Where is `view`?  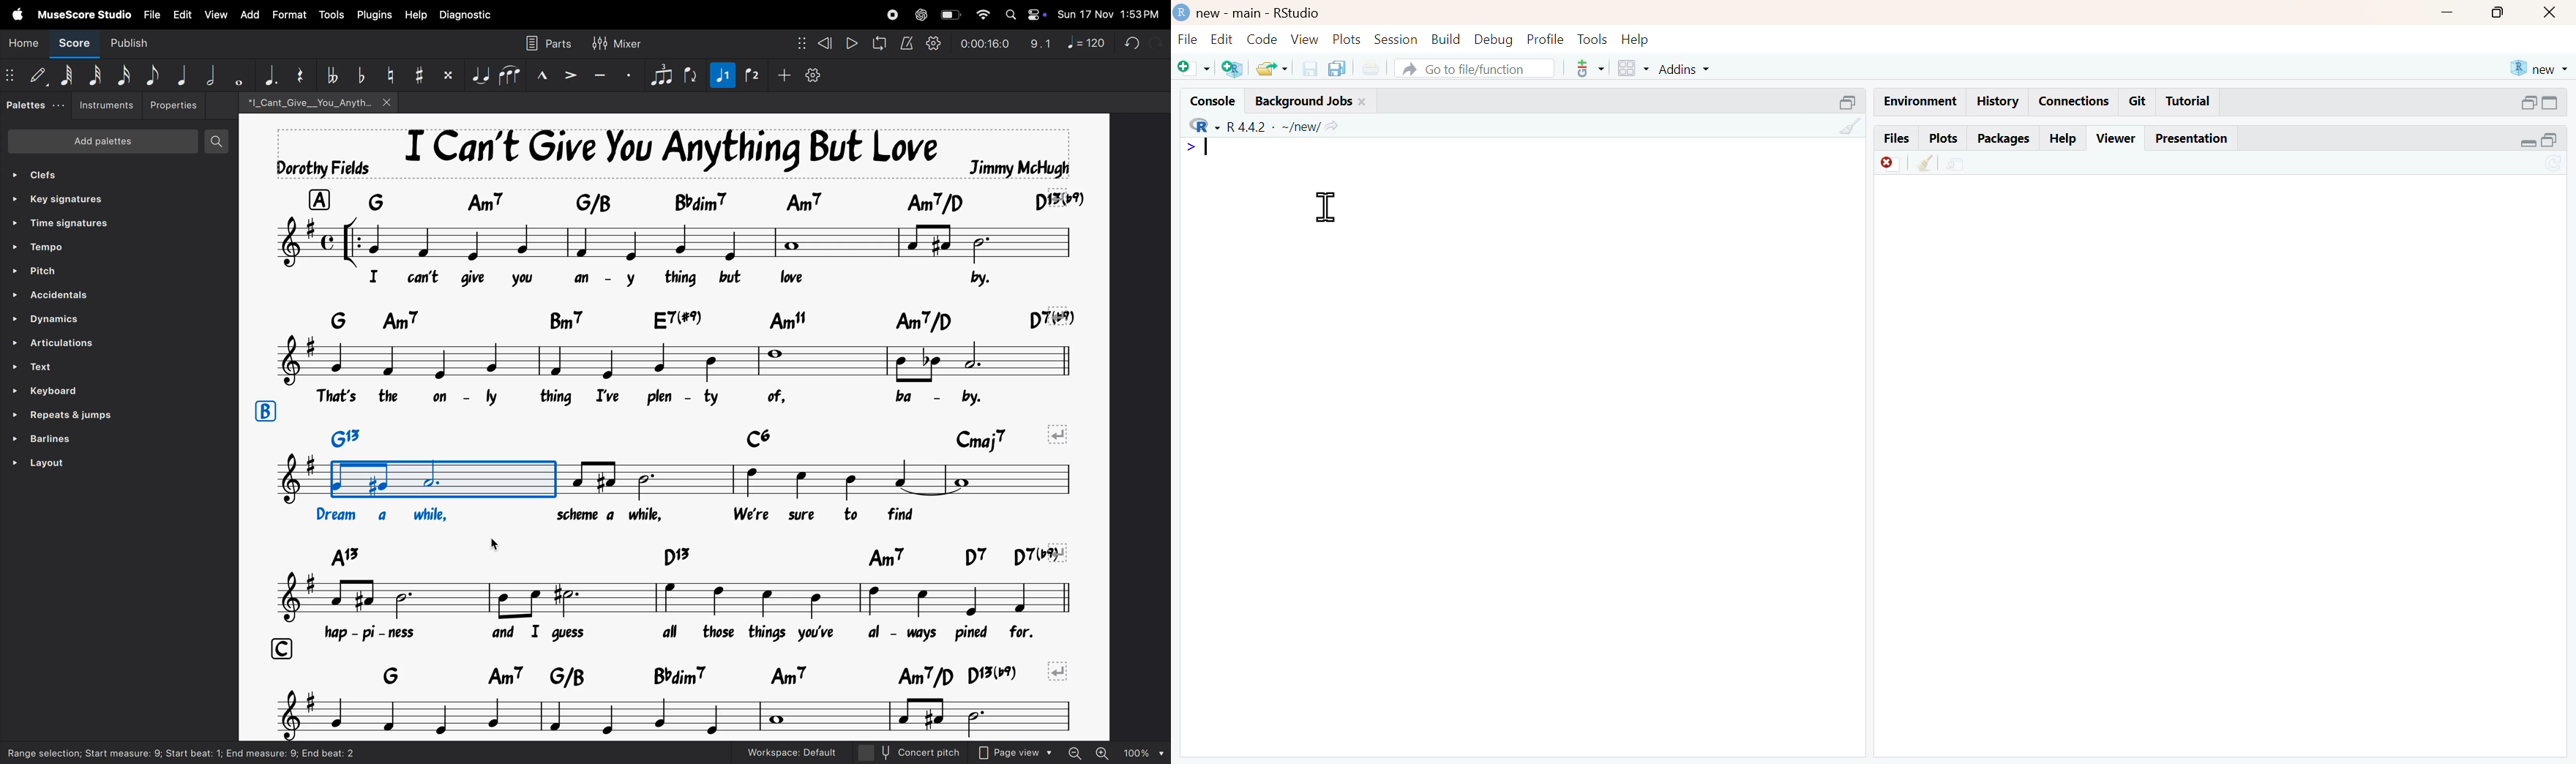
view is located at coordinates (216, 16).